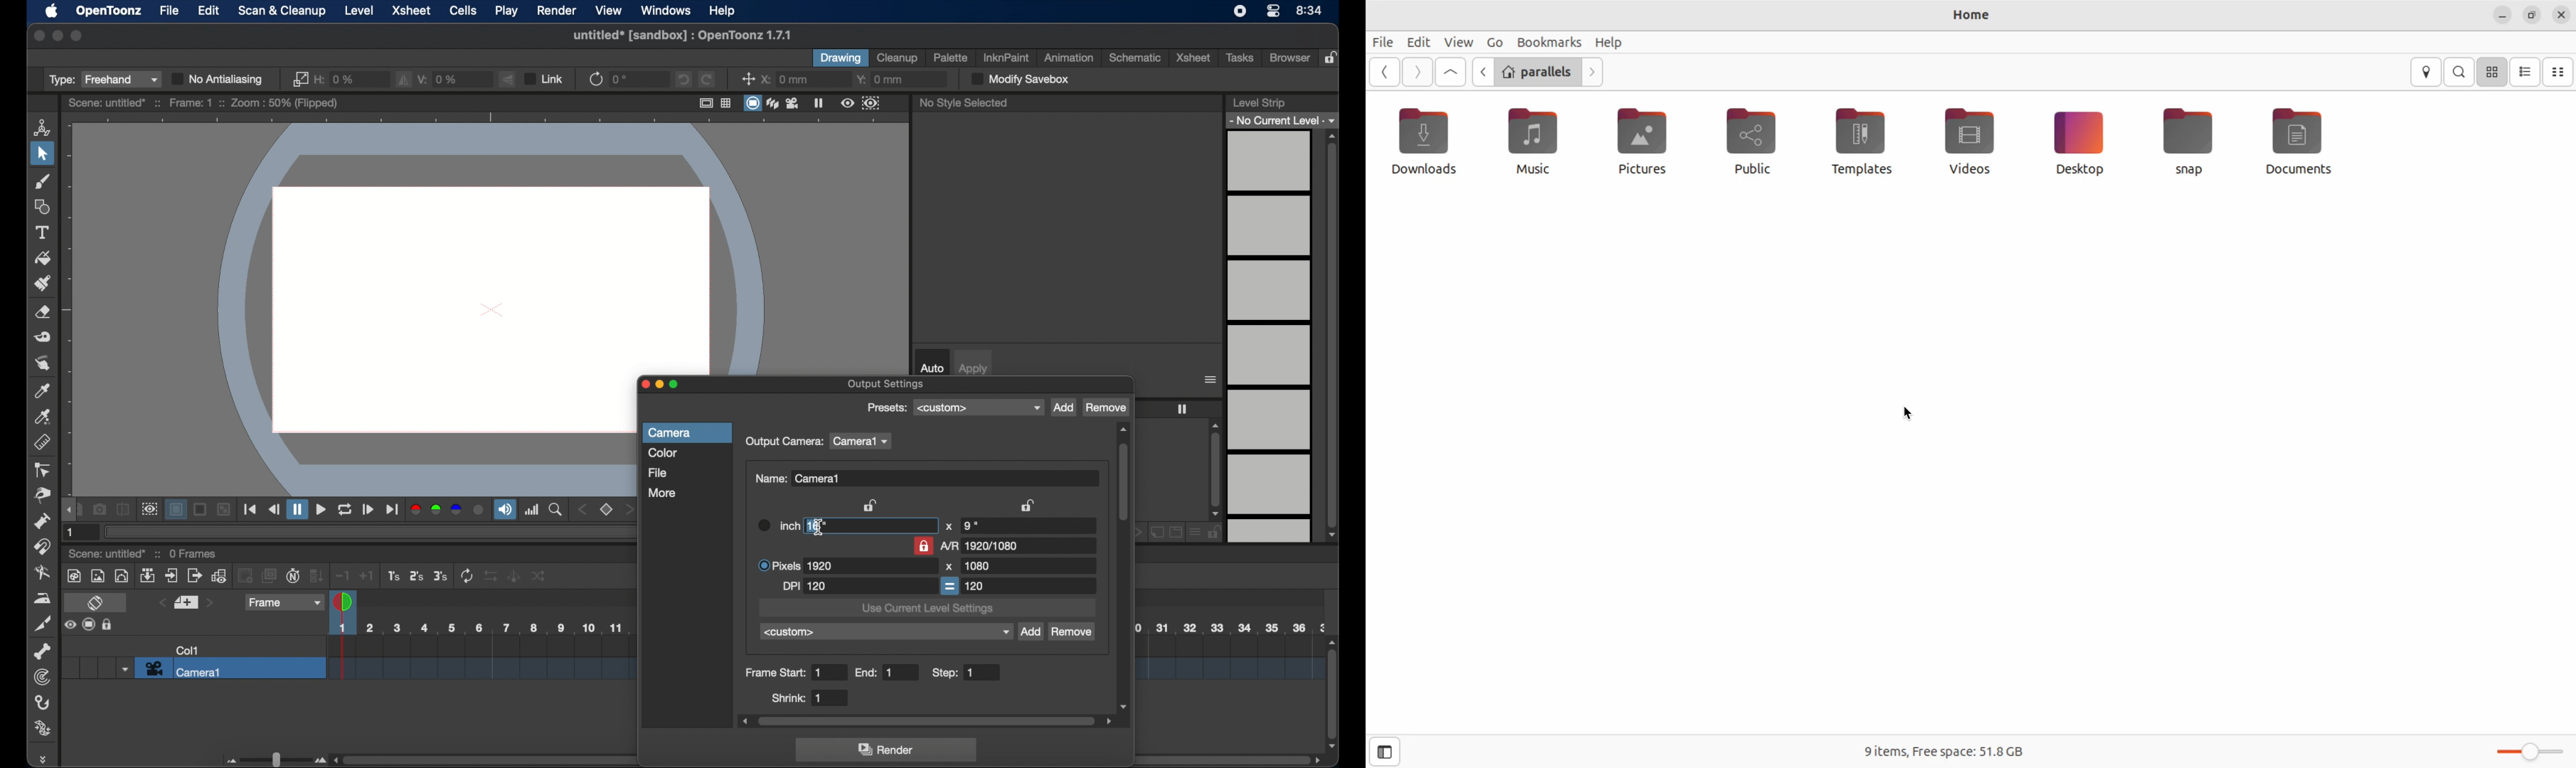 The image size is (2576, 784). I want to click on equal to, so click(950, 586).